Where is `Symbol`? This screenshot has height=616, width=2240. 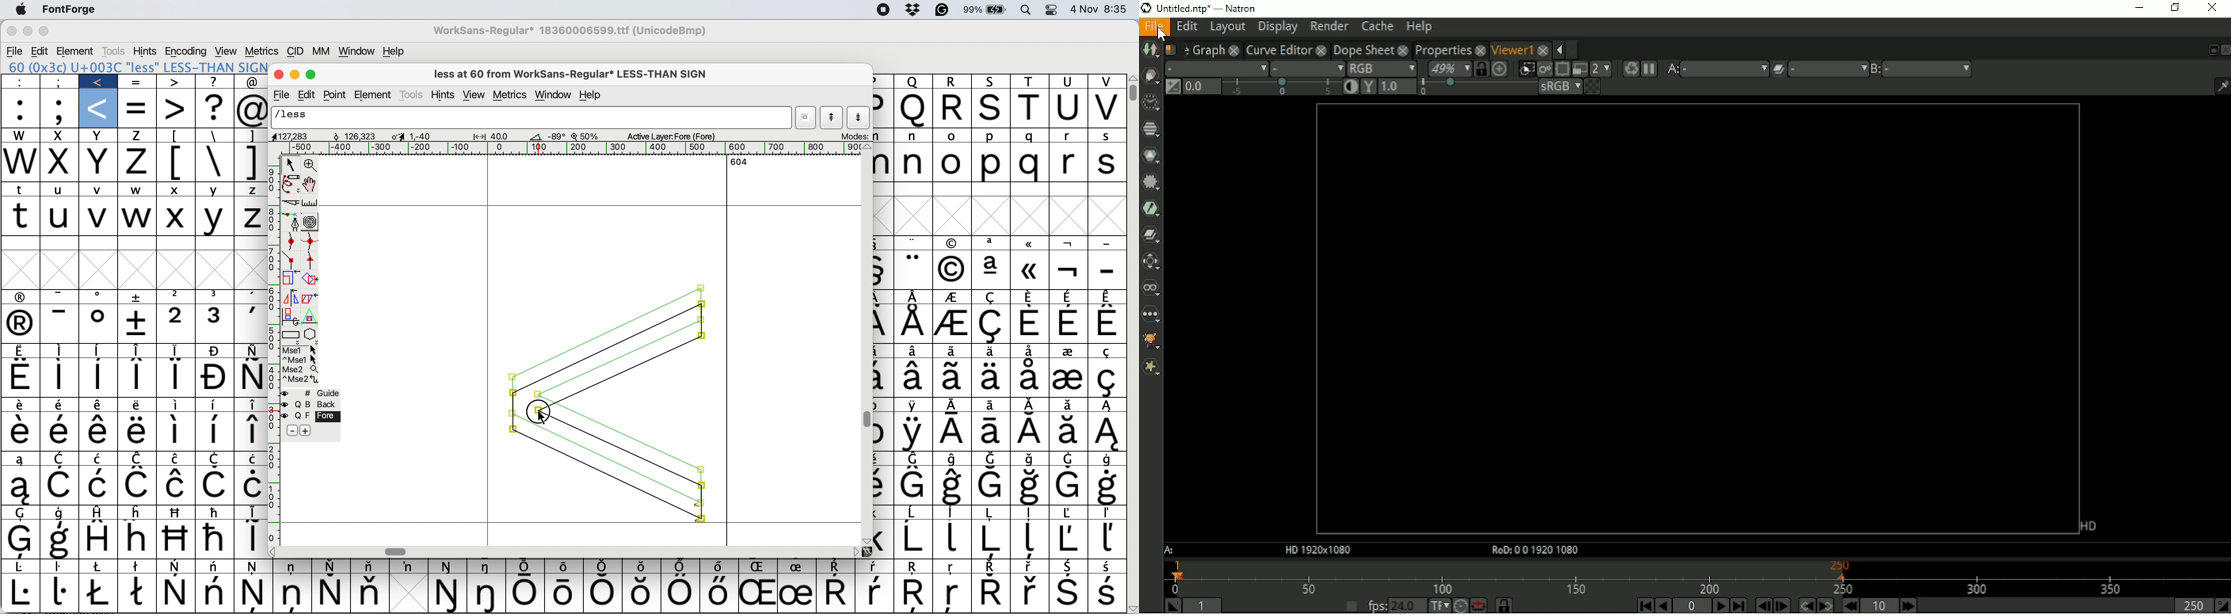 Symbol is located at coordinates (99, 351).